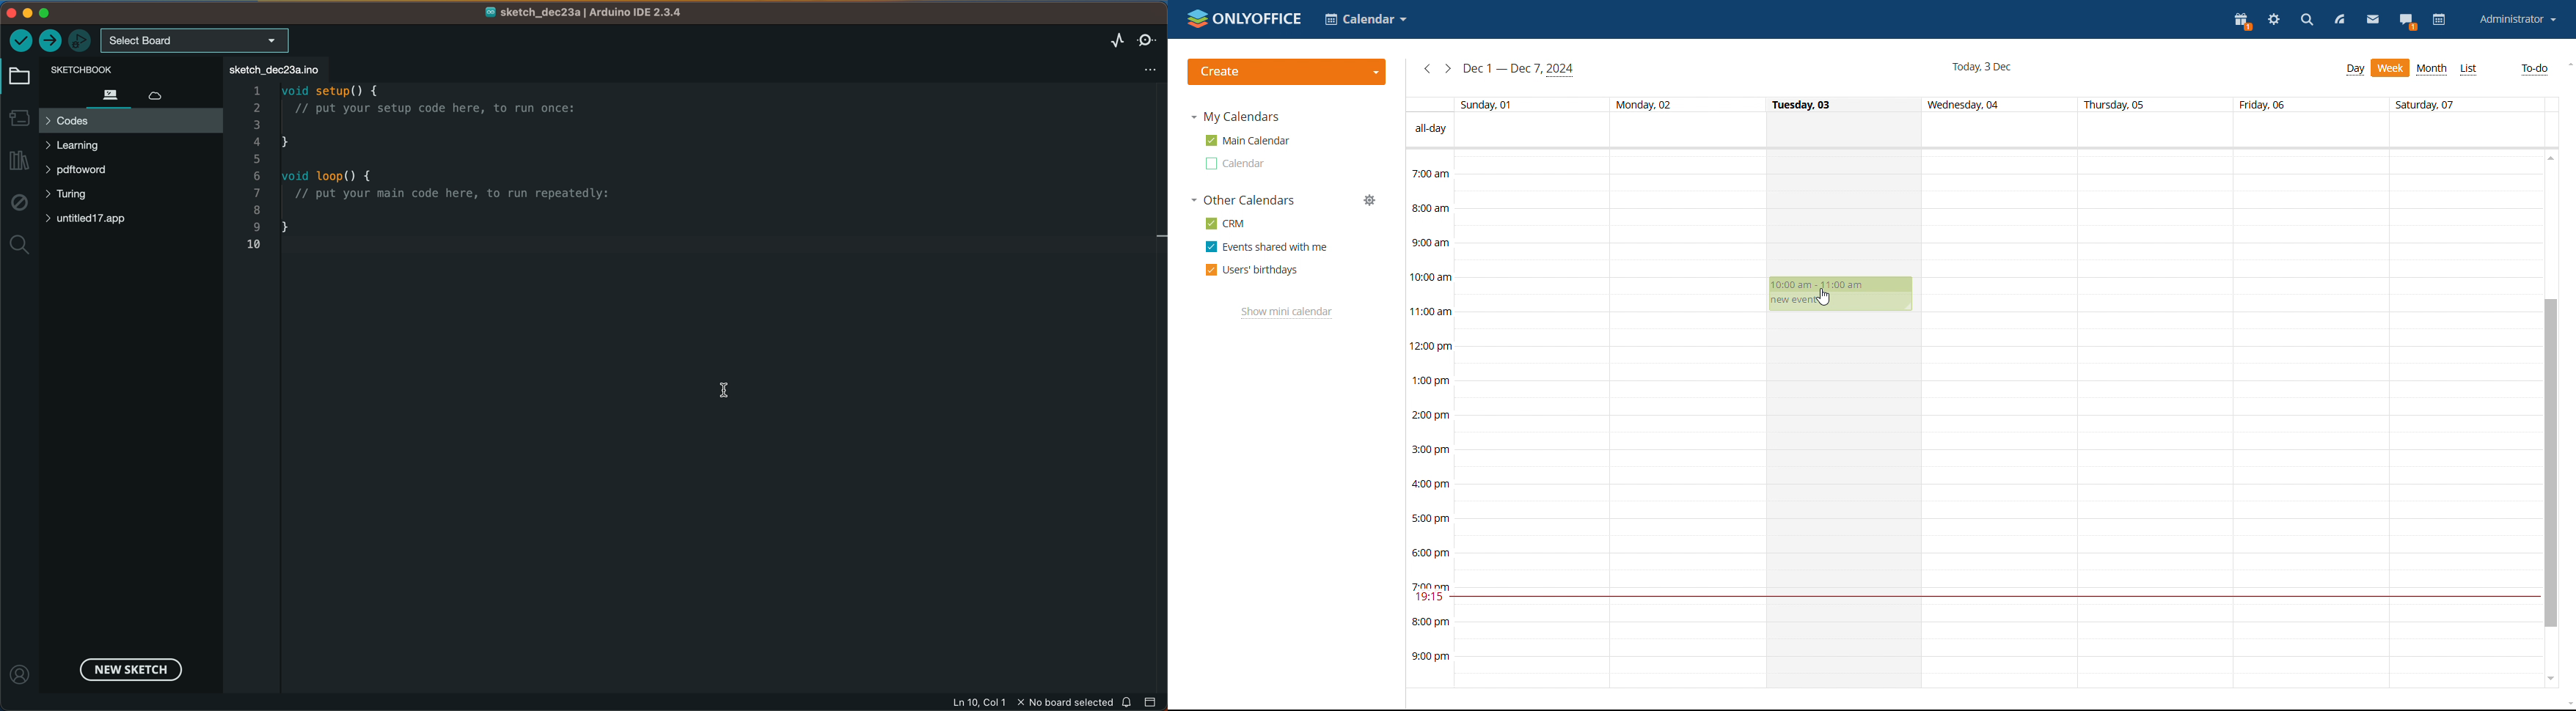 This screenshot has height=728, width=2576. Describe the element at coordinates (1431, 622) in the screenshot. I see `8:00 pm` at that location.